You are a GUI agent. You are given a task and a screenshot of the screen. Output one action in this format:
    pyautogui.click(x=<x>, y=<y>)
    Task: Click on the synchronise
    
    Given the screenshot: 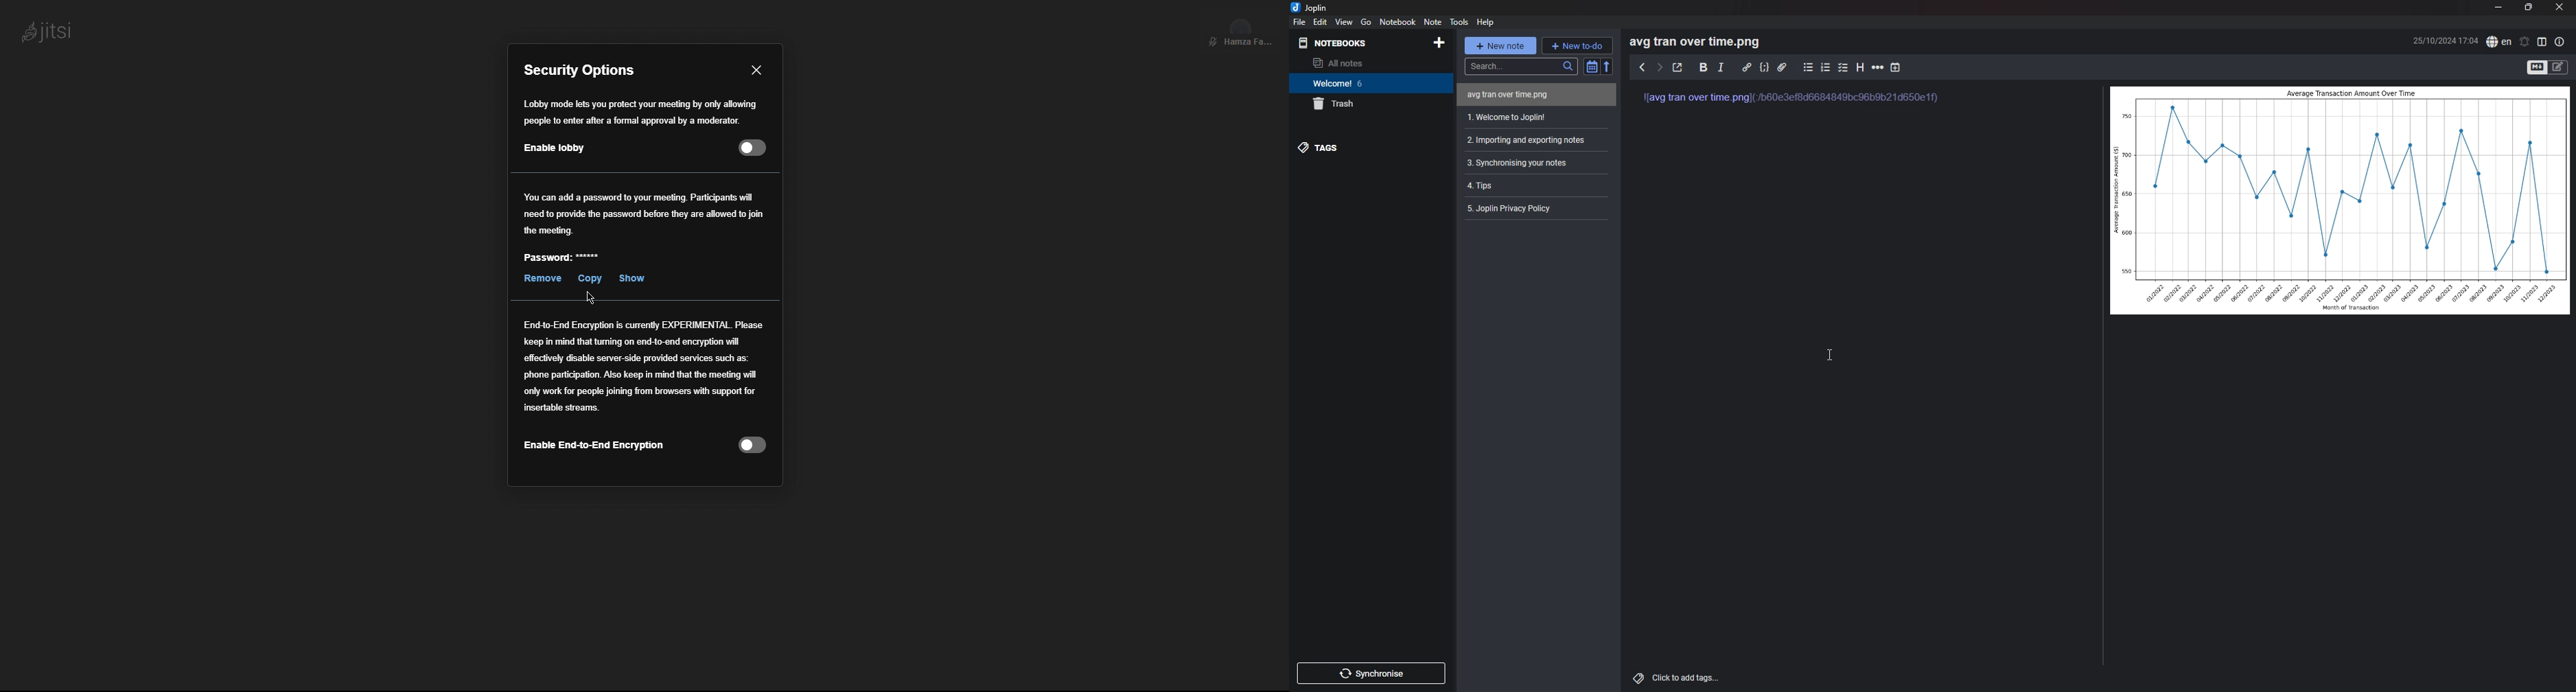 What is the action you would take?
    pyautogui.click(x=1370, y=673)
    